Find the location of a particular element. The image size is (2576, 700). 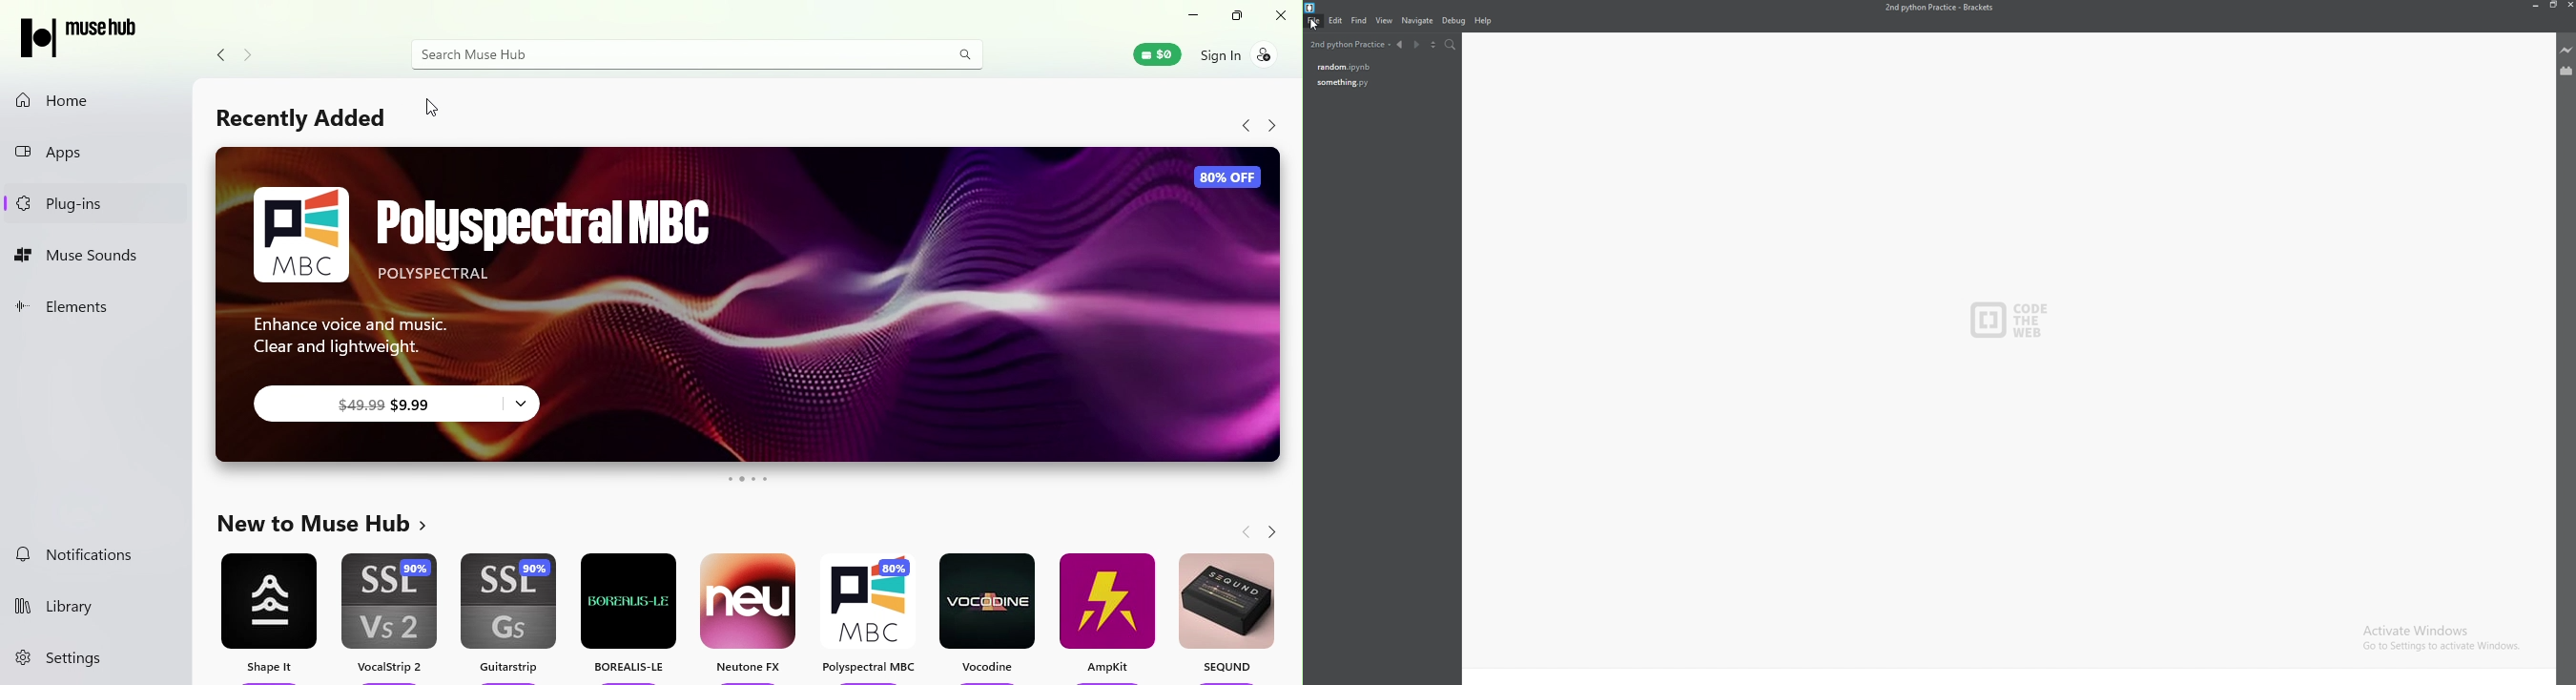

Muse wallet is located at coordinates (1158, 54).